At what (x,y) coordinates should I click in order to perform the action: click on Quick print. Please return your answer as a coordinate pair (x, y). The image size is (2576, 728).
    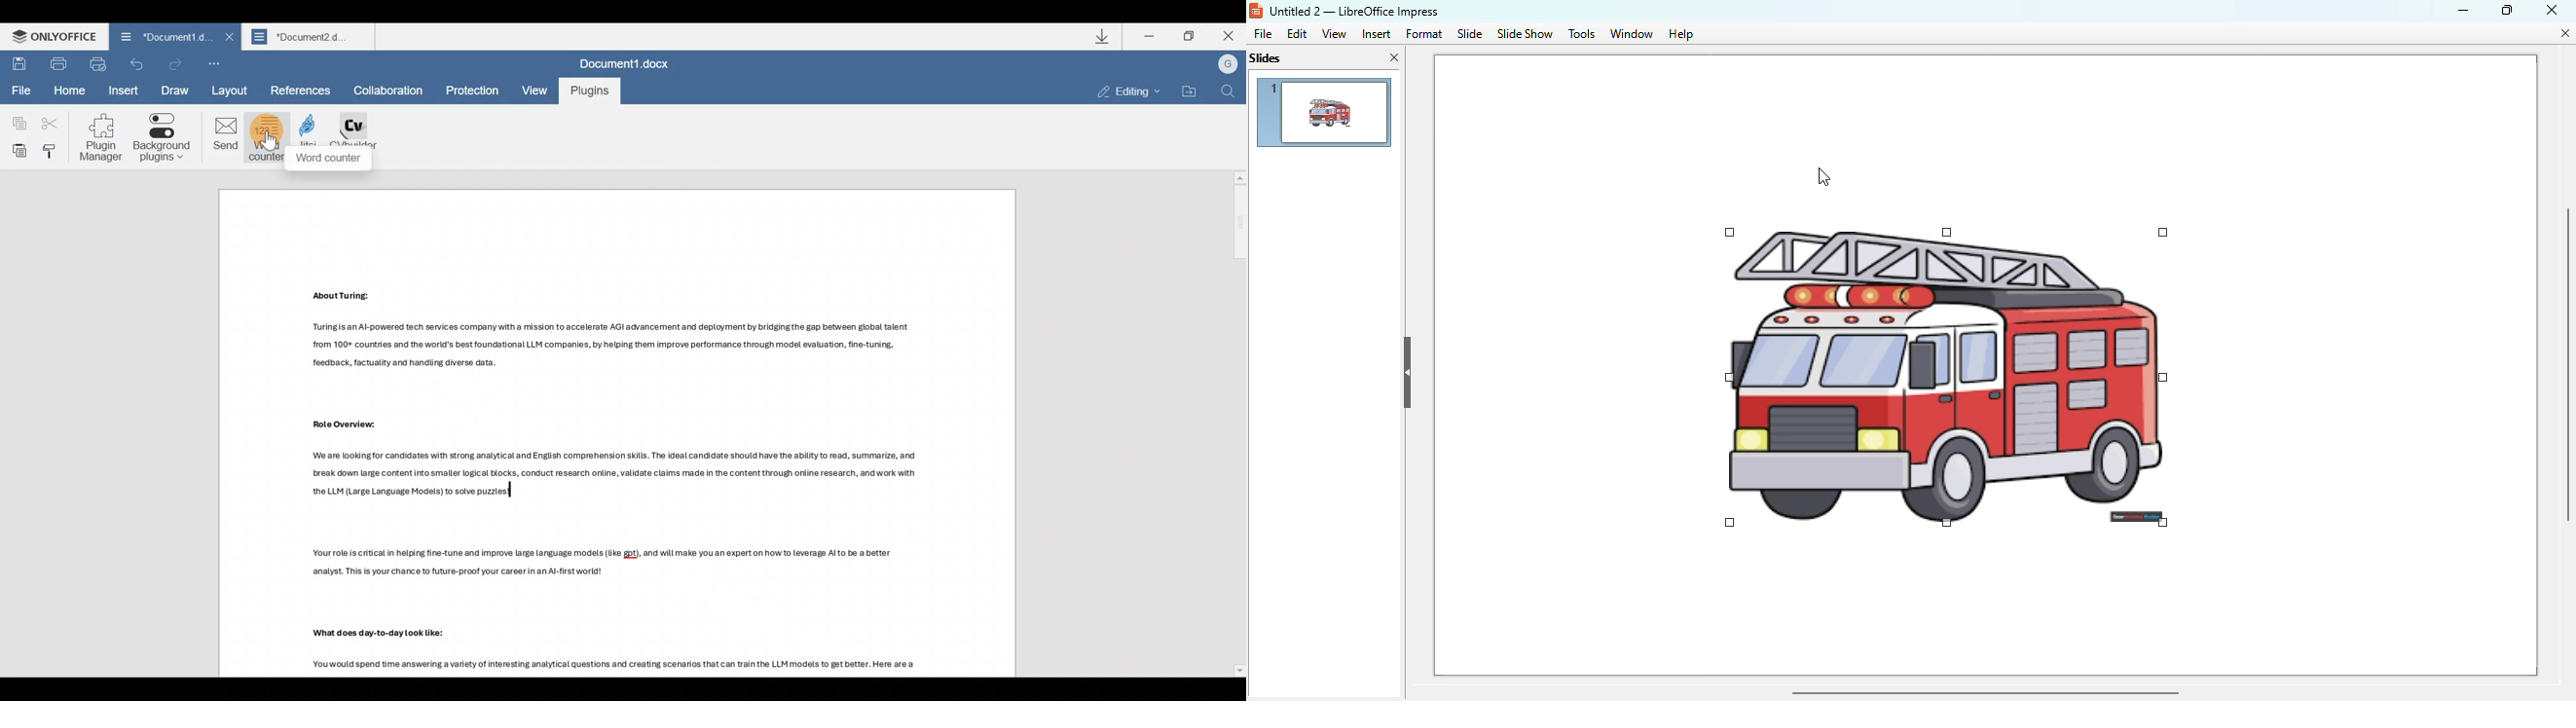
    Looking at the image, I should click on (97, 64).